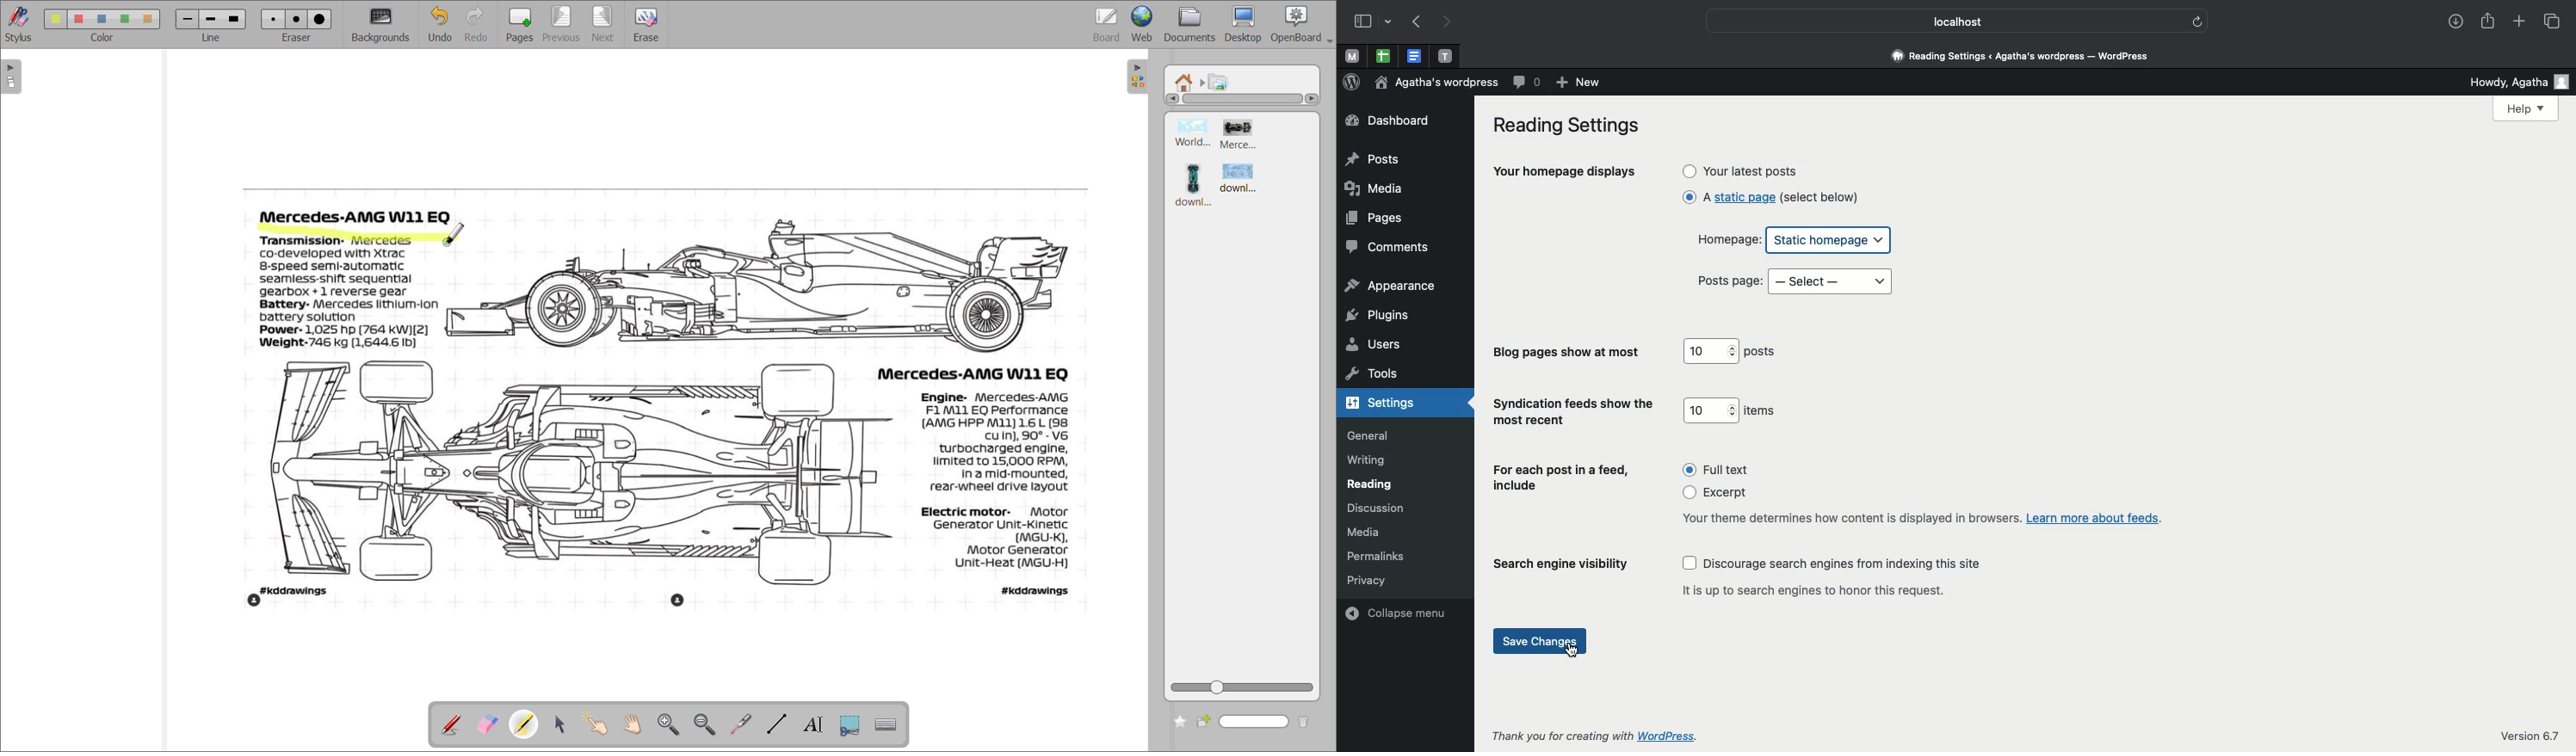  Describe the element at coordinates (1722, 469) in the screenshot. I see `Full text` at that location.